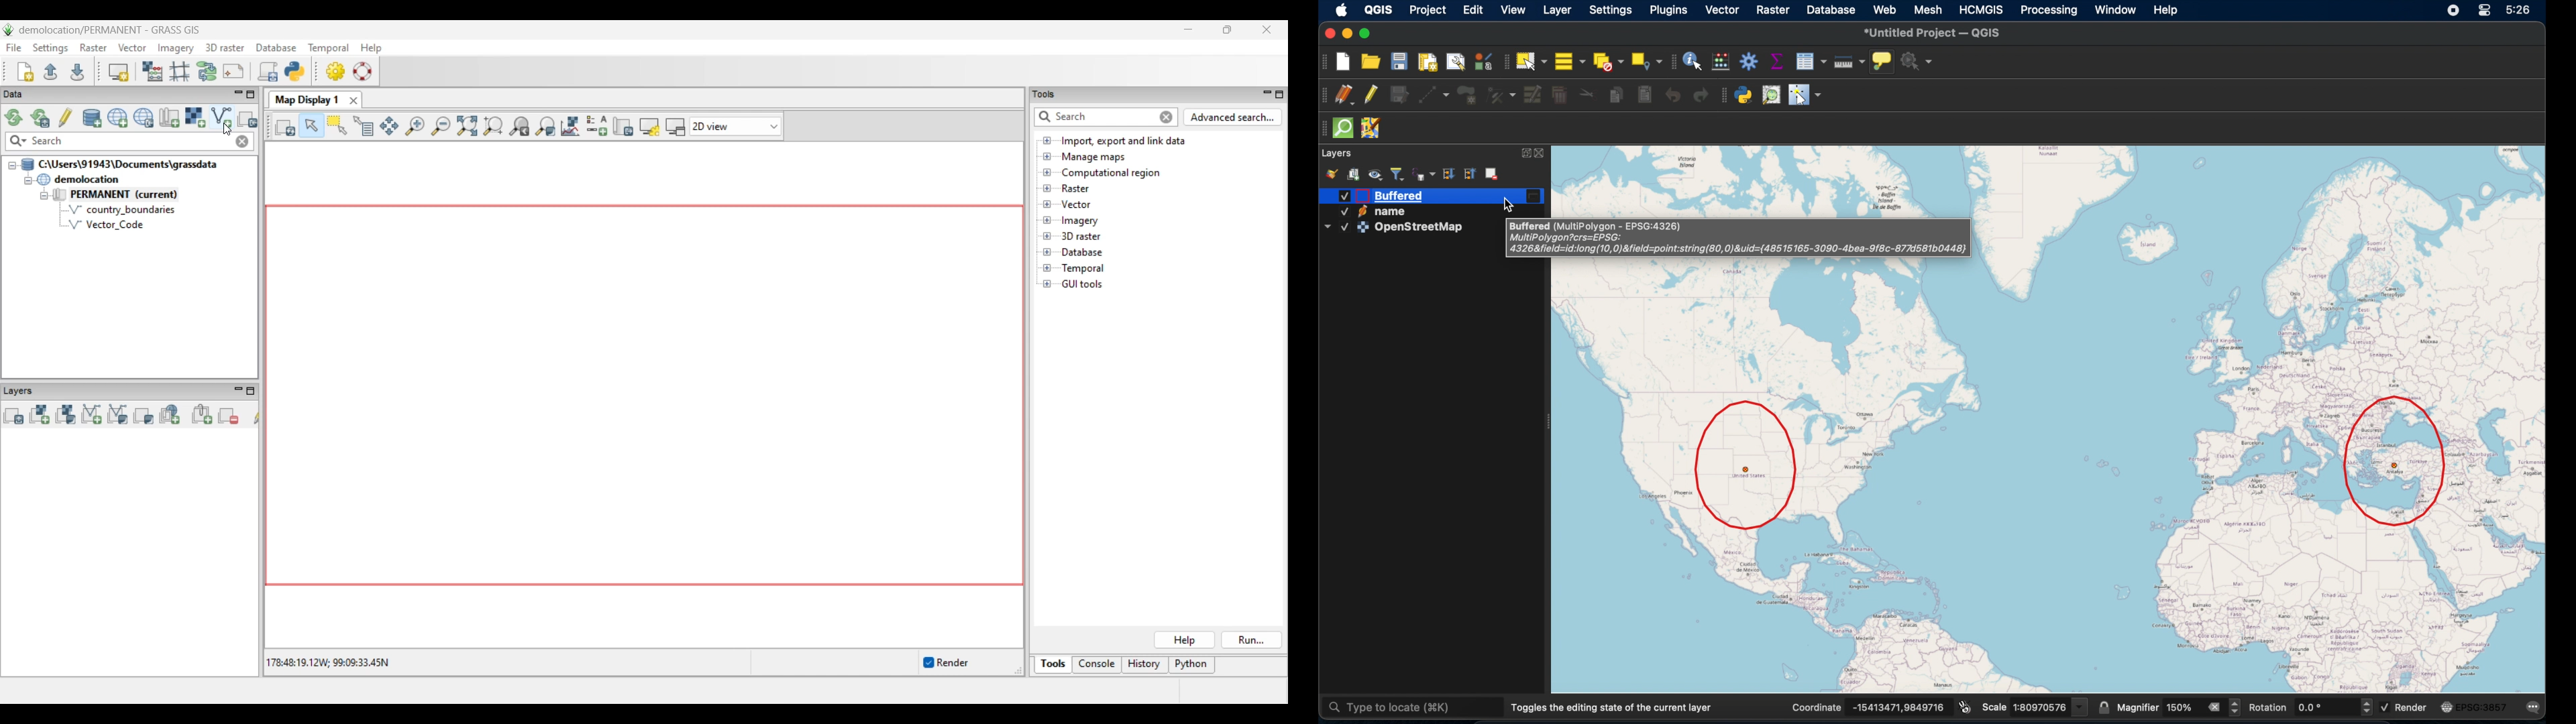 This screenshot has height=728, width=2576. What do you see at coordinates (1693, 61) in the screenshot?
I see `identify features` at bounding box center [1693, 61].